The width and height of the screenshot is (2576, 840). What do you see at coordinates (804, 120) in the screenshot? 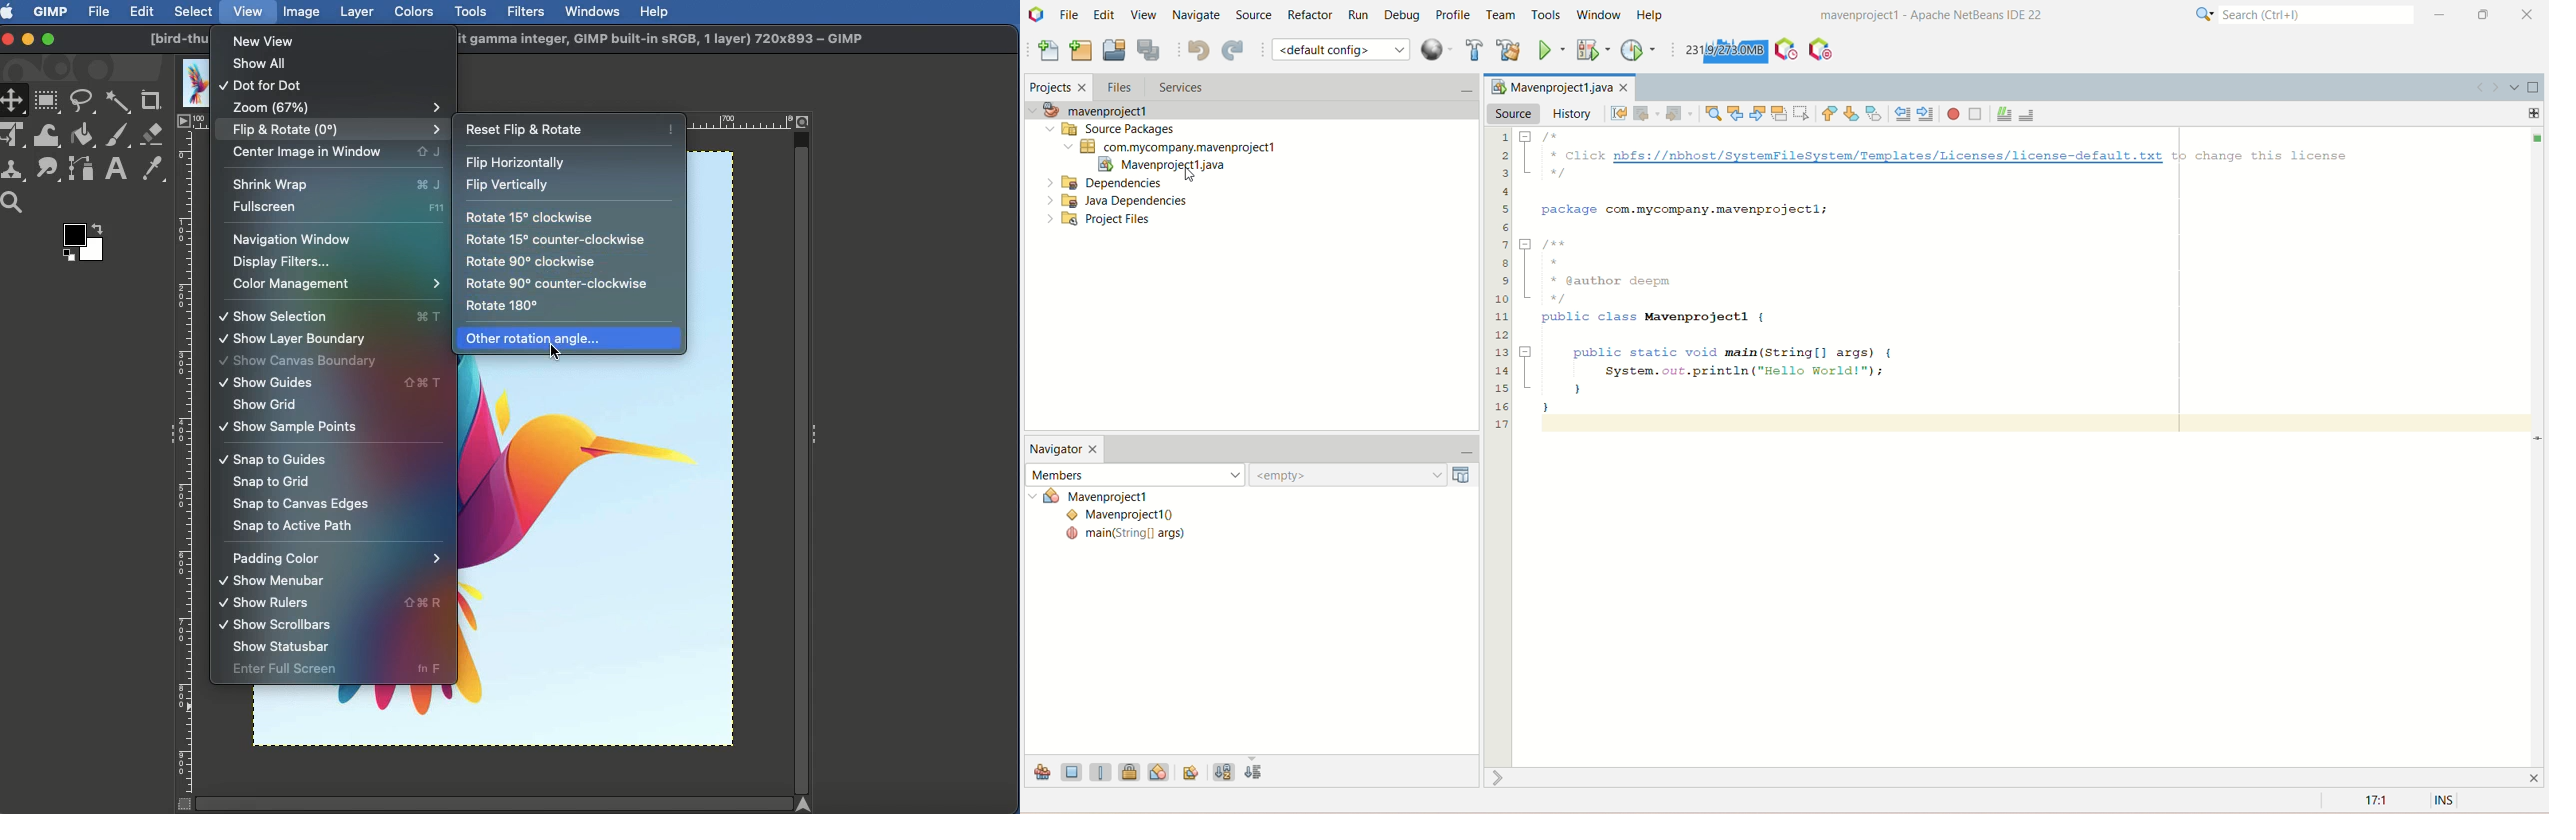
I see `Zoom image when window size changes` at bounding box center [804, 120].